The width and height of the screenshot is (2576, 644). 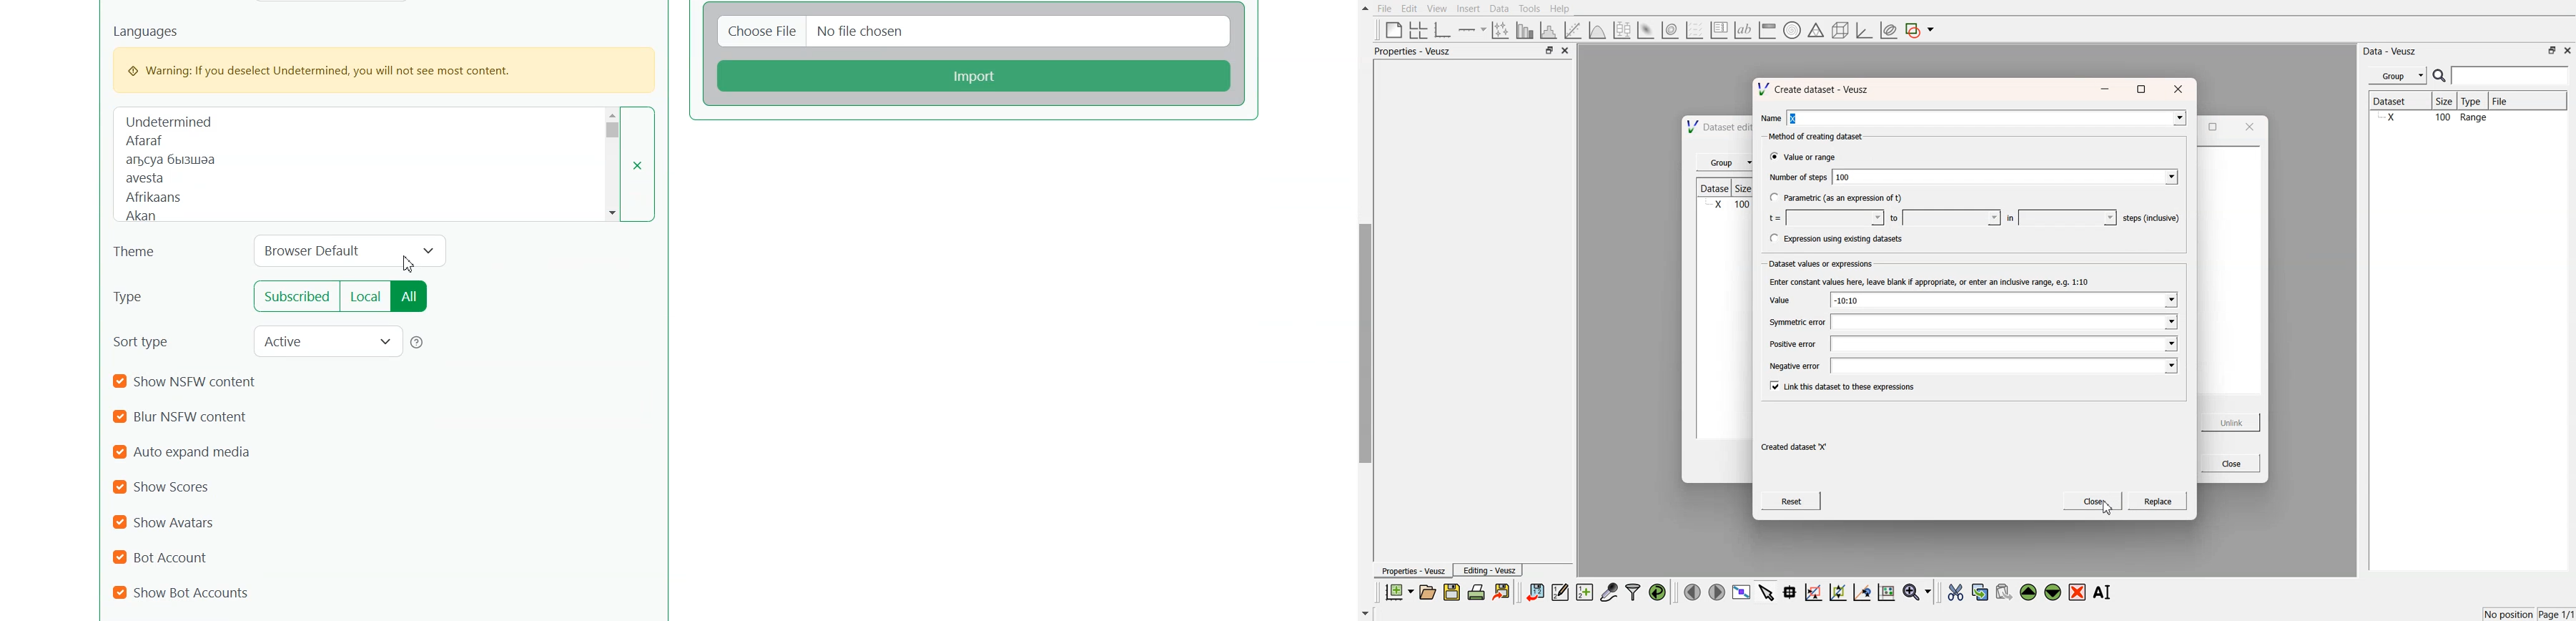 What do you see at coordinates (1980, 592) in the screenshot?
I see `copy the selected widgets` at bounding box center [1980, 592].